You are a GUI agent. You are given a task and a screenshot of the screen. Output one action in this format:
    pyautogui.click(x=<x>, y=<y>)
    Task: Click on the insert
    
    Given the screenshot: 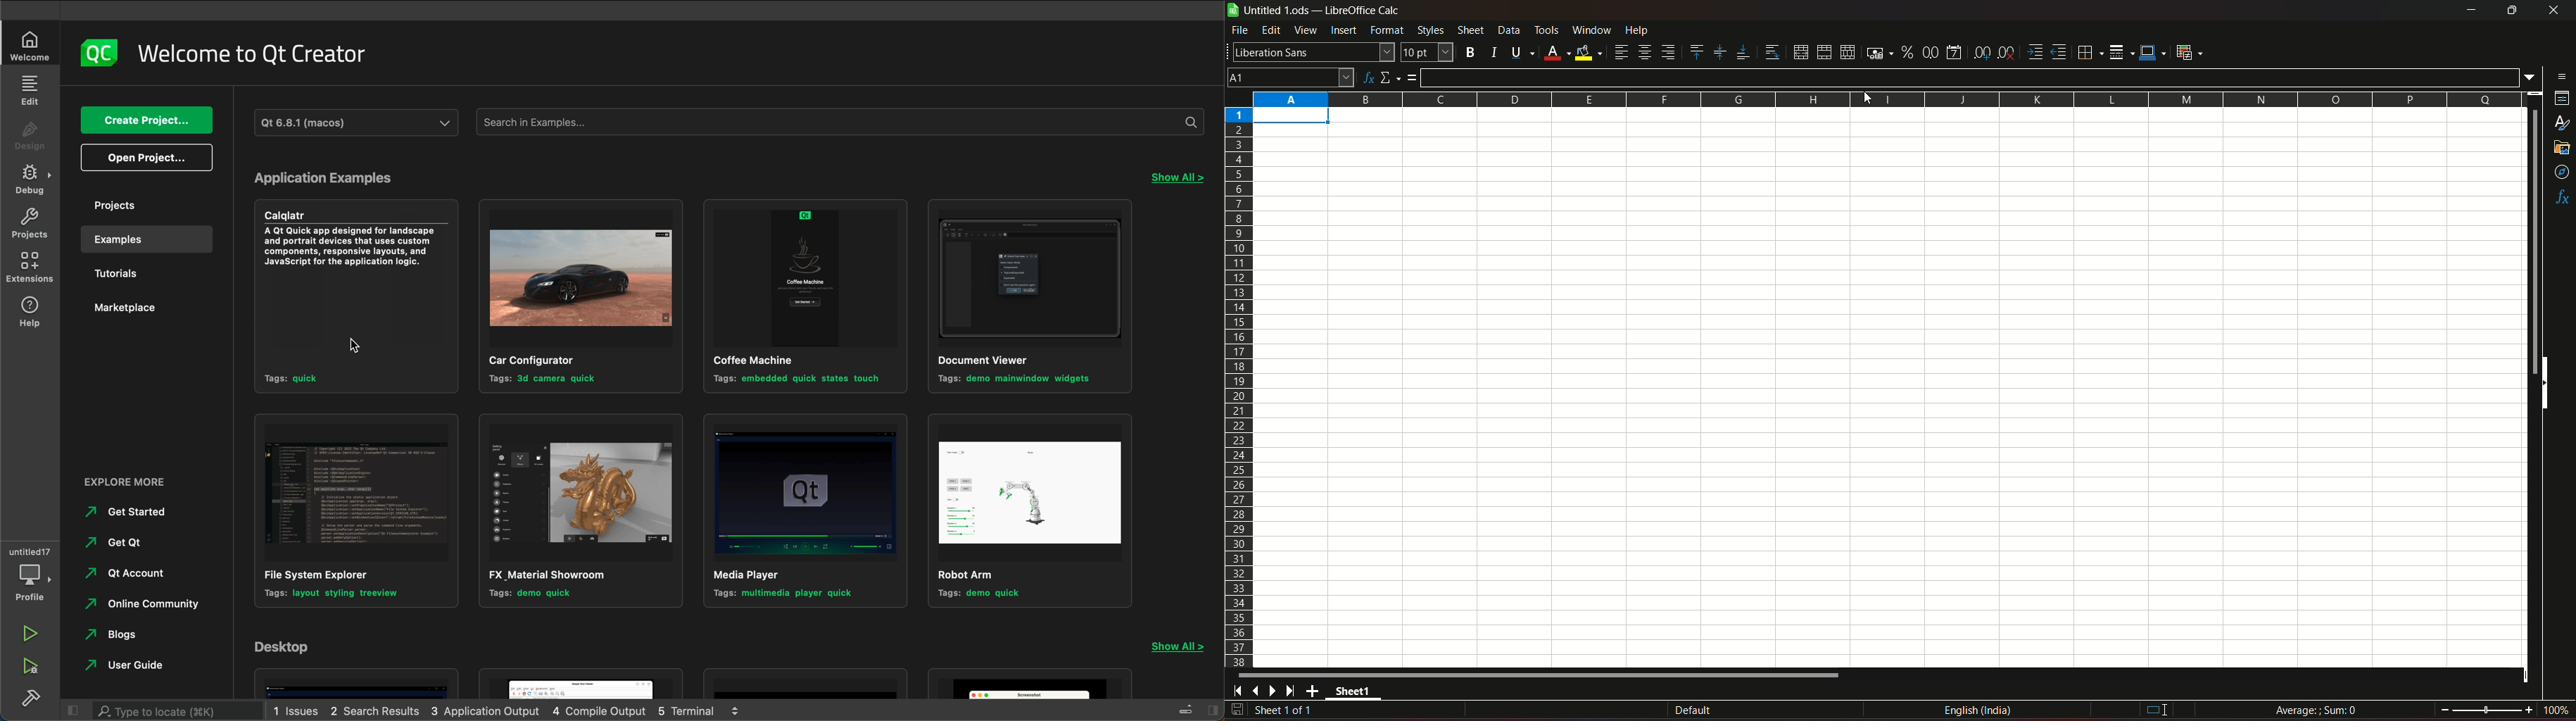 What is the action you would take?
    pyautogui.click(x=1344, y=31)
    